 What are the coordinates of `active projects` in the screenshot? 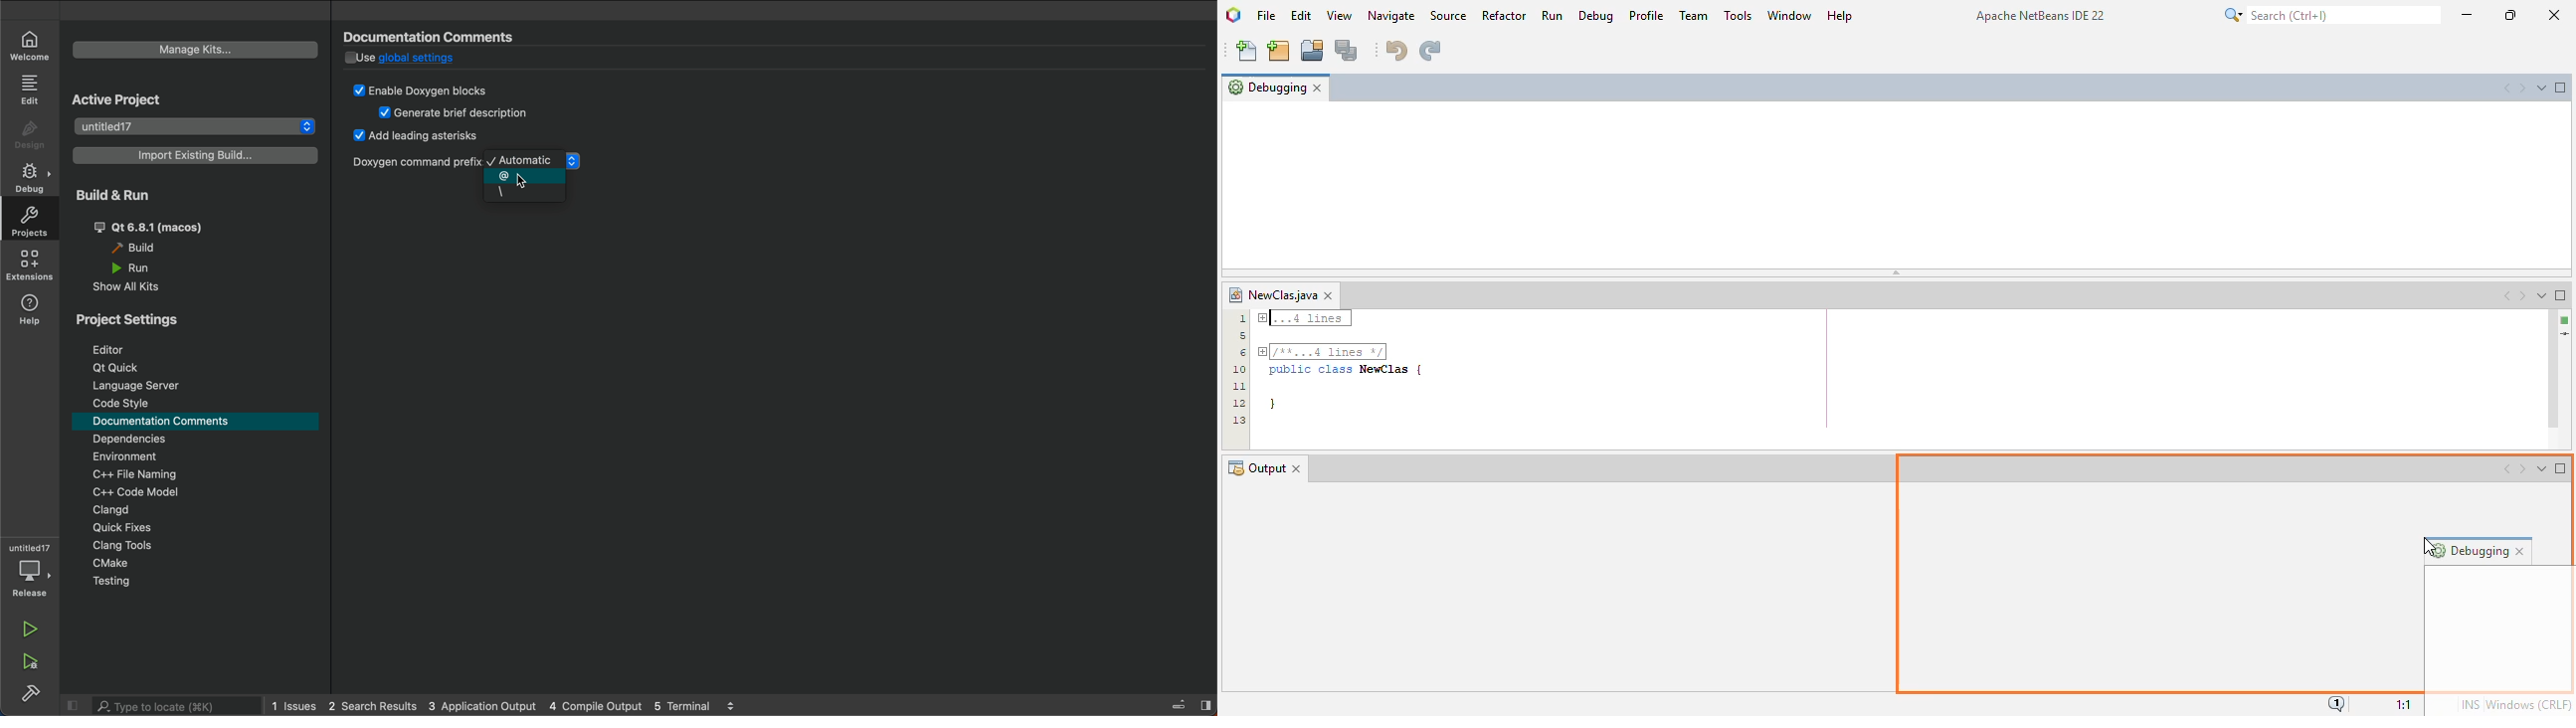 It's located at (128, 98).